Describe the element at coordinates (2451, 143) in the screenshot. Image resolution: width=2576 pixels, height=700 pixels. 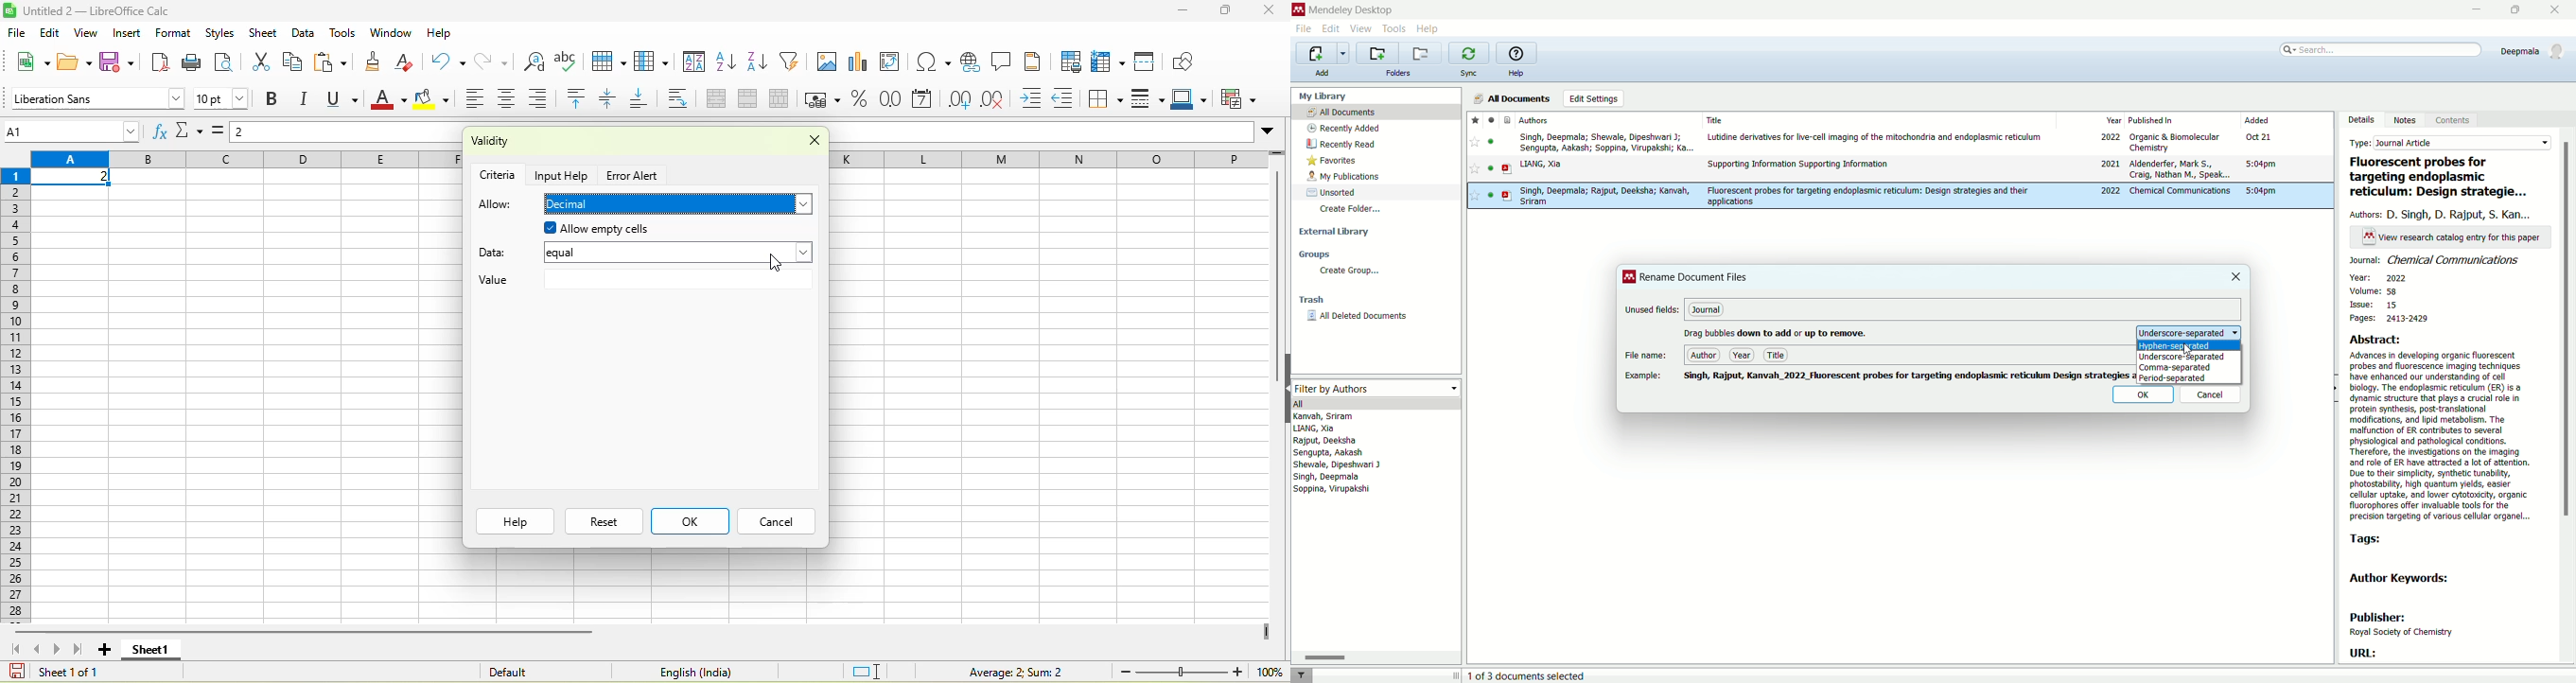
I see `type` at that location.